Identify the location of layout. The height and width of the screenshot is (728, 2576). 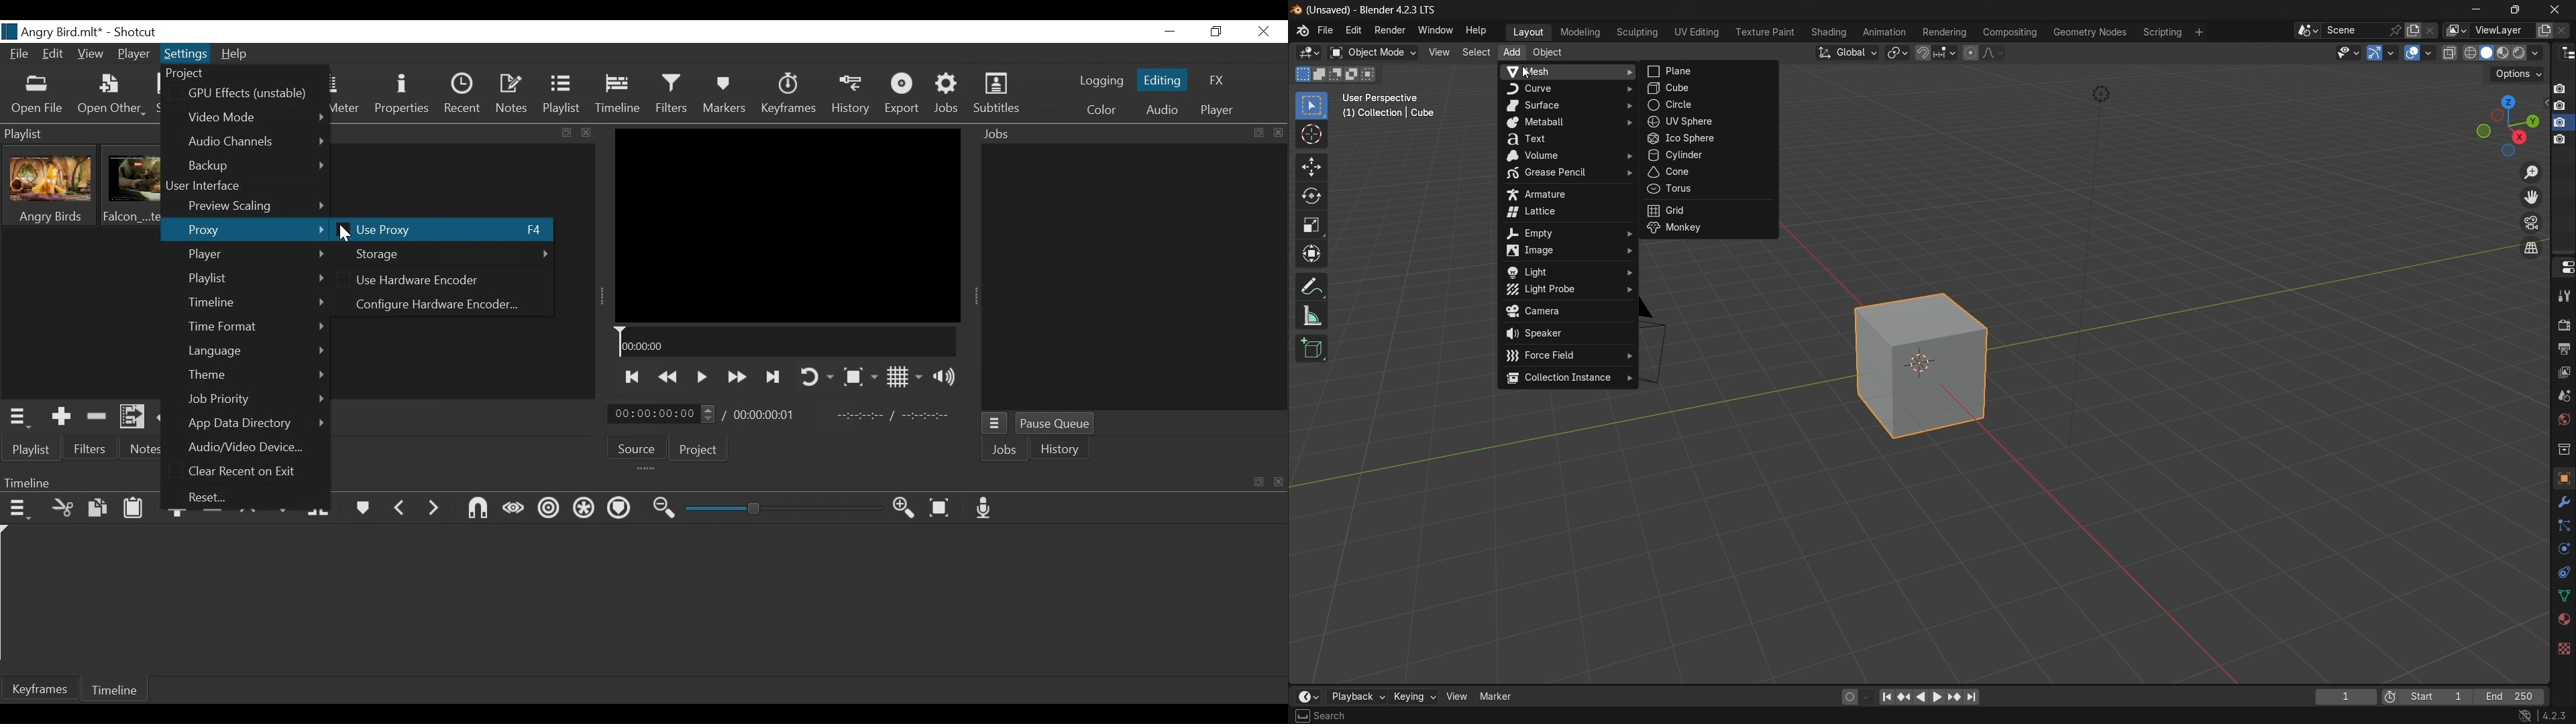
(1529, 32).